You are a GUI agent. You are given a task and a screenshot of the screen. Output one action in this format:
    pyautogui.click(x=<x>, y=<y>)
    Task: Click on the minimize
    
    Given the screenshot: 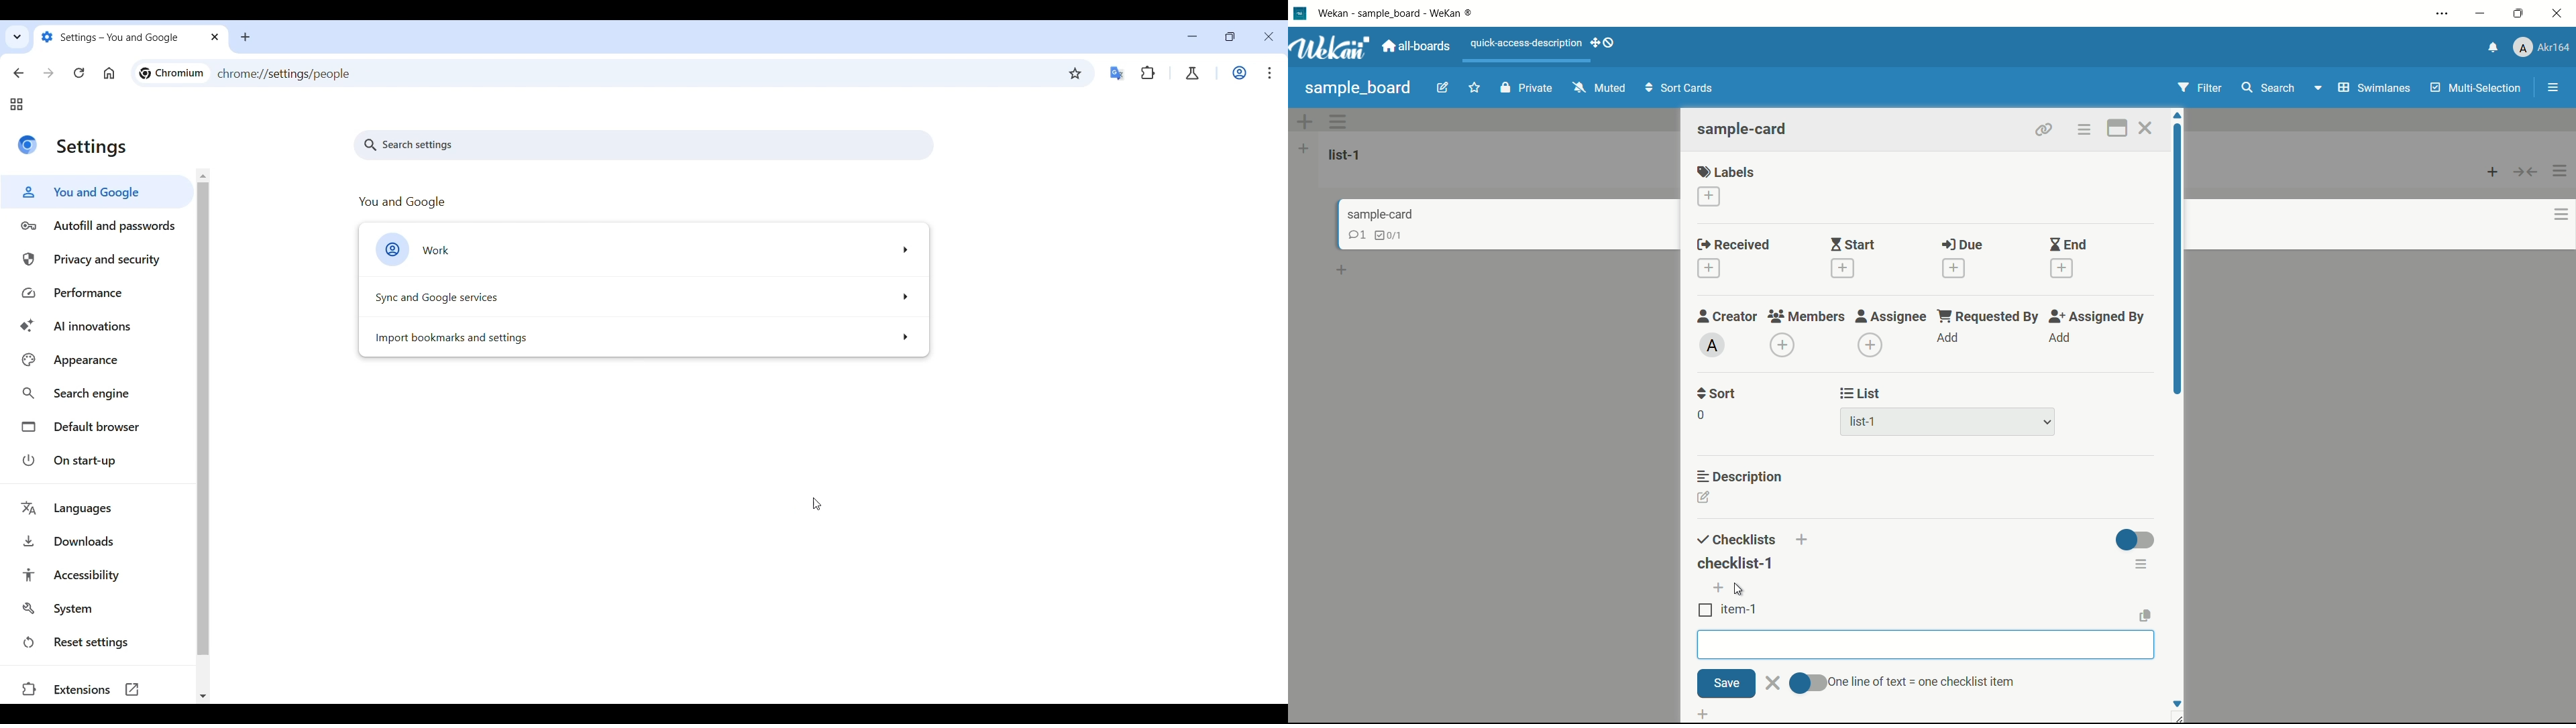 What is the action you would take?
    pyautogui.click(x=2481, y=14)
    